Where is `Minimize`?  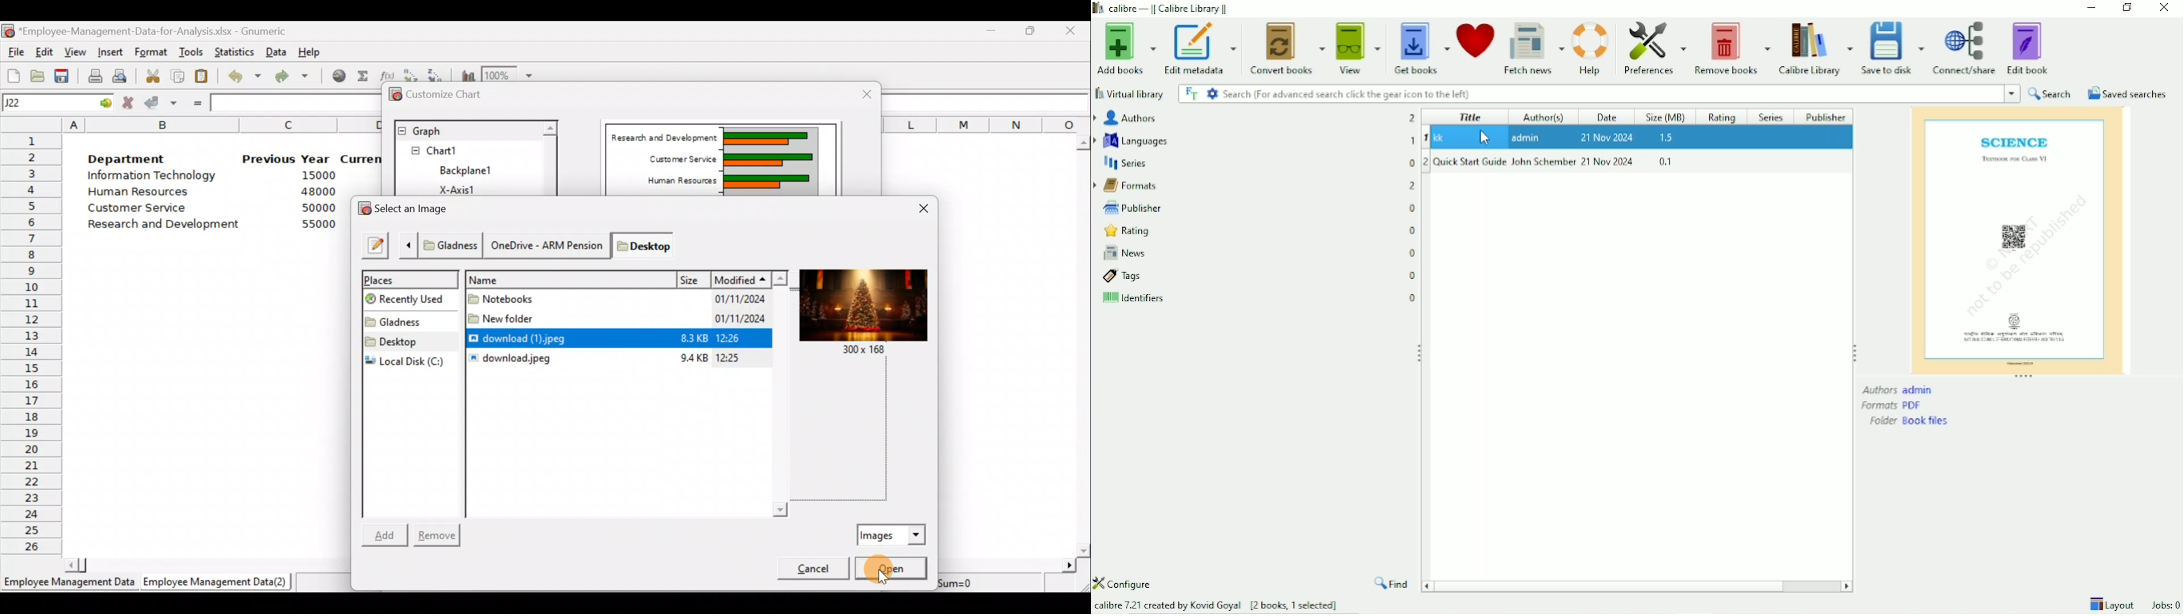
Minimize is located at coordinates (993, 31).